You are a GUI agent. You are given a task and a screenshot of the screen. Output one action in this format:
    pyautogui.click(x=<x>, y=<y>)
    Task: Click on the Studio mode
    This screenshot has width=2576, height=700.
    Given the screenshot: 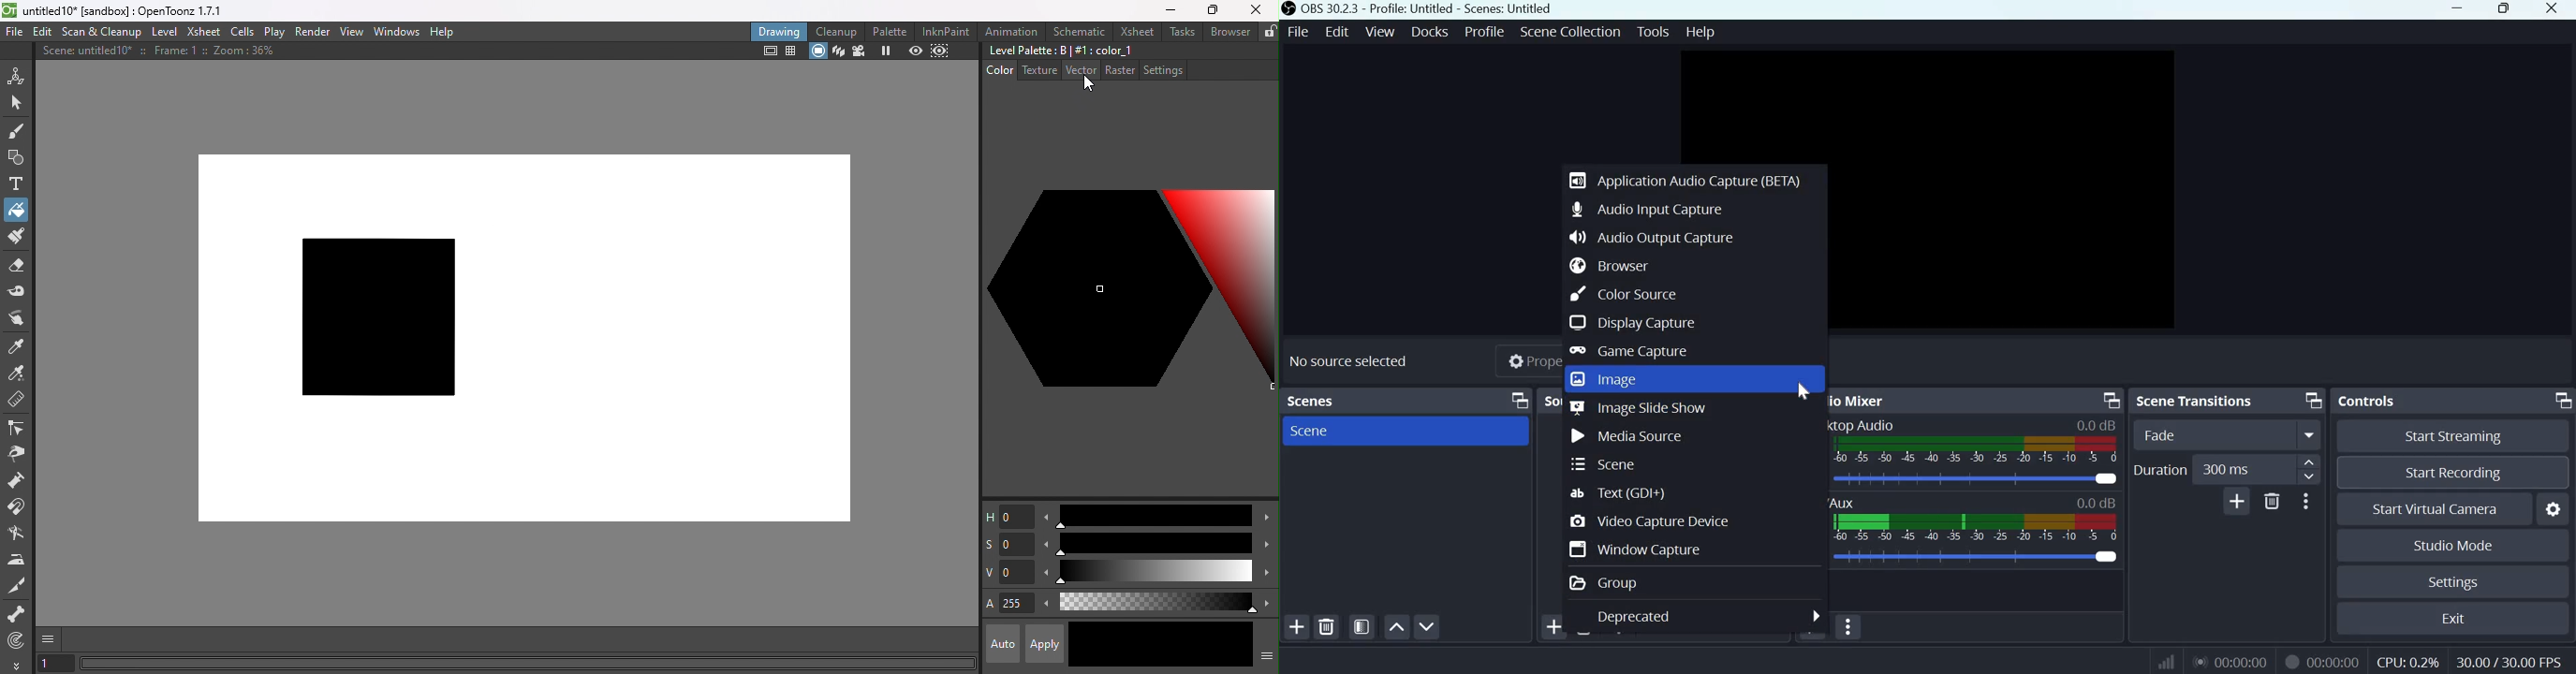 What is the action you would take?
    pyautogui.click(x=2454, y=544)
    